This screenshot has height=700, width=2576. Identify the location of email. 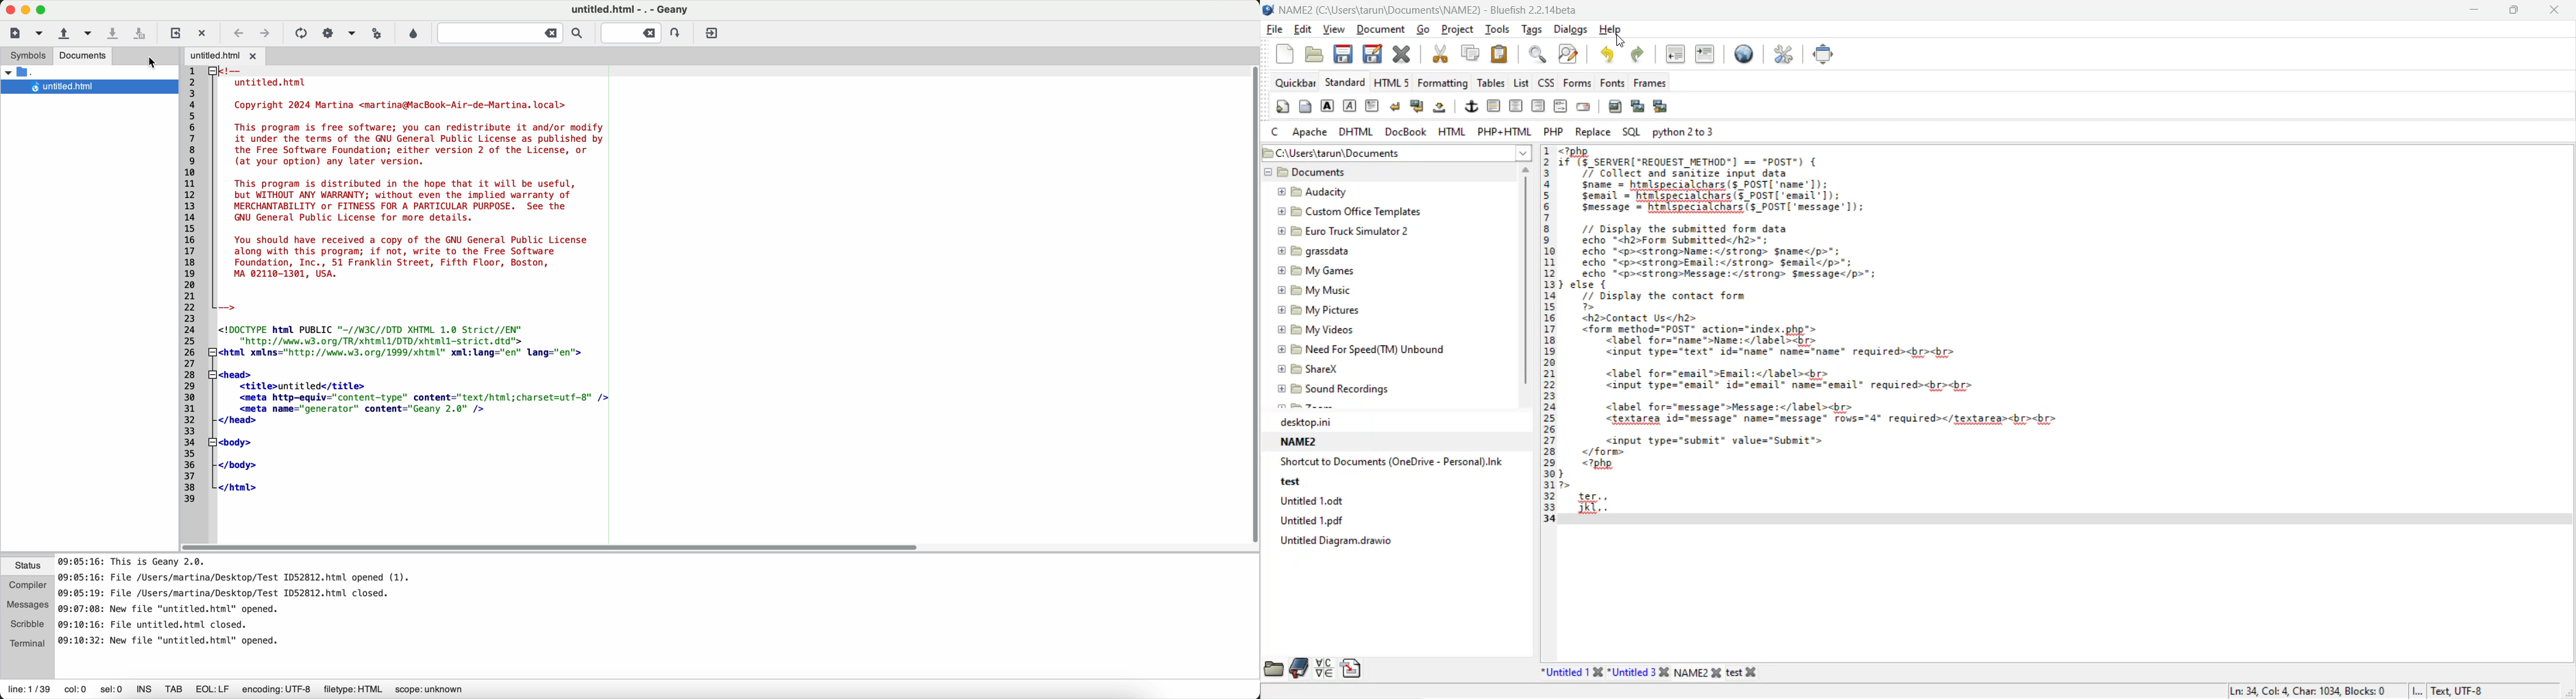
(1587, 108).